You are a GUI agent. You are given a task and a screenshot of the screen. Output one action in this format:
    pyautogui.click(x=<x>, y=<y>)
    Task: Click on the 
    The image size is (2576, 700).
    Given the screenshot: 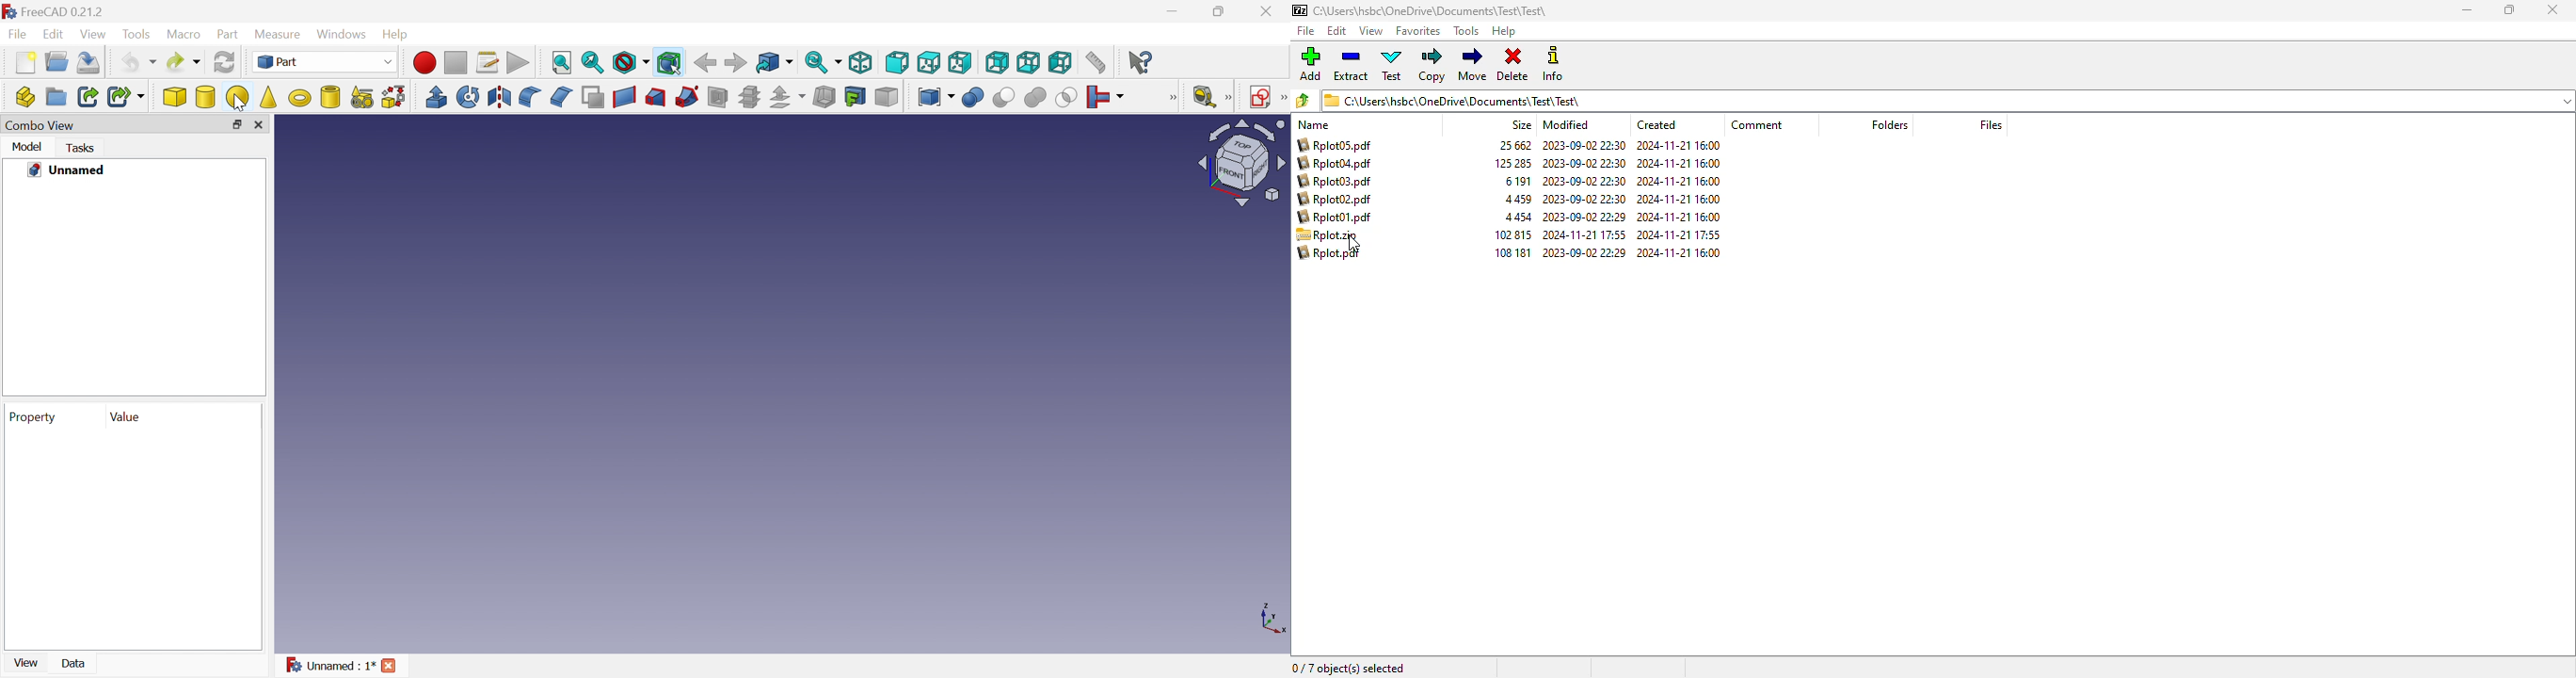 What is the action you would take?
    pyautogui.click(x=1242, y=164)
    